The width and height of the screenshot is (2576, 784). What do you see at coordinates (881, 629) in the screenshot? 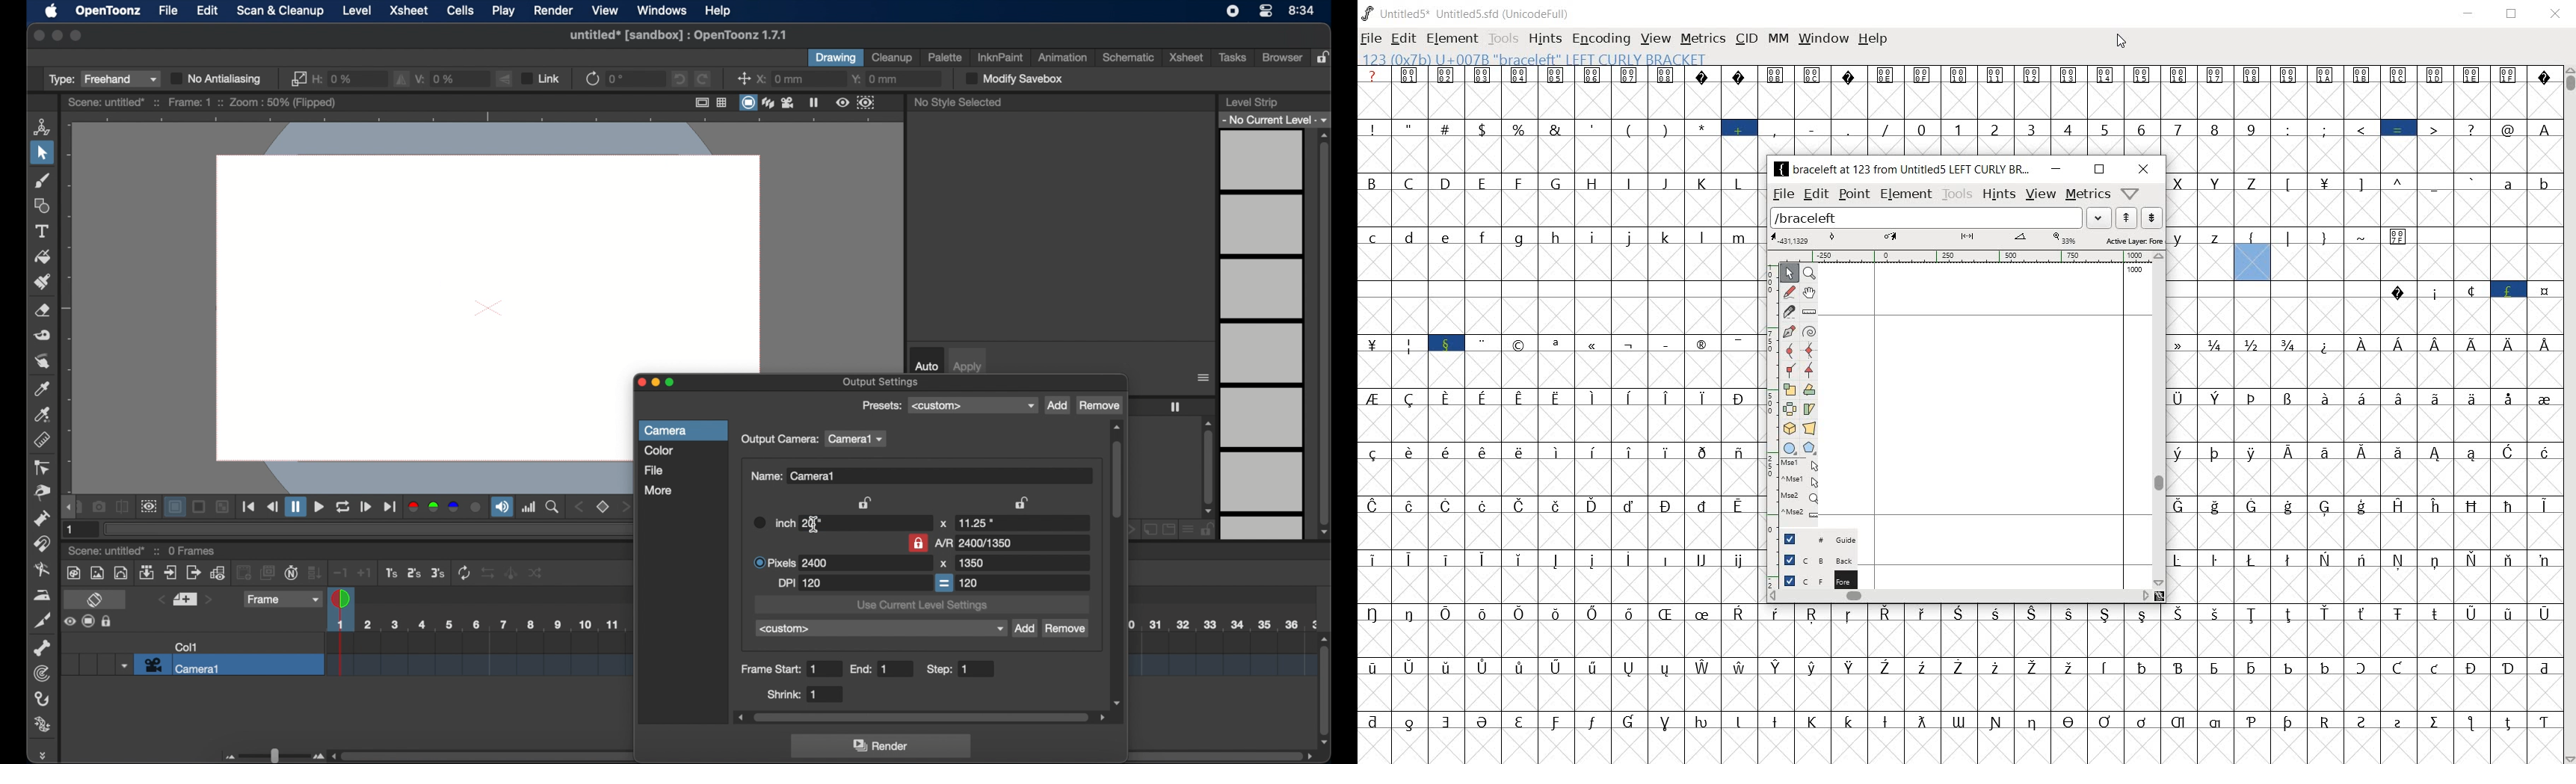
I see `custom` at bounding box center [881, 629].